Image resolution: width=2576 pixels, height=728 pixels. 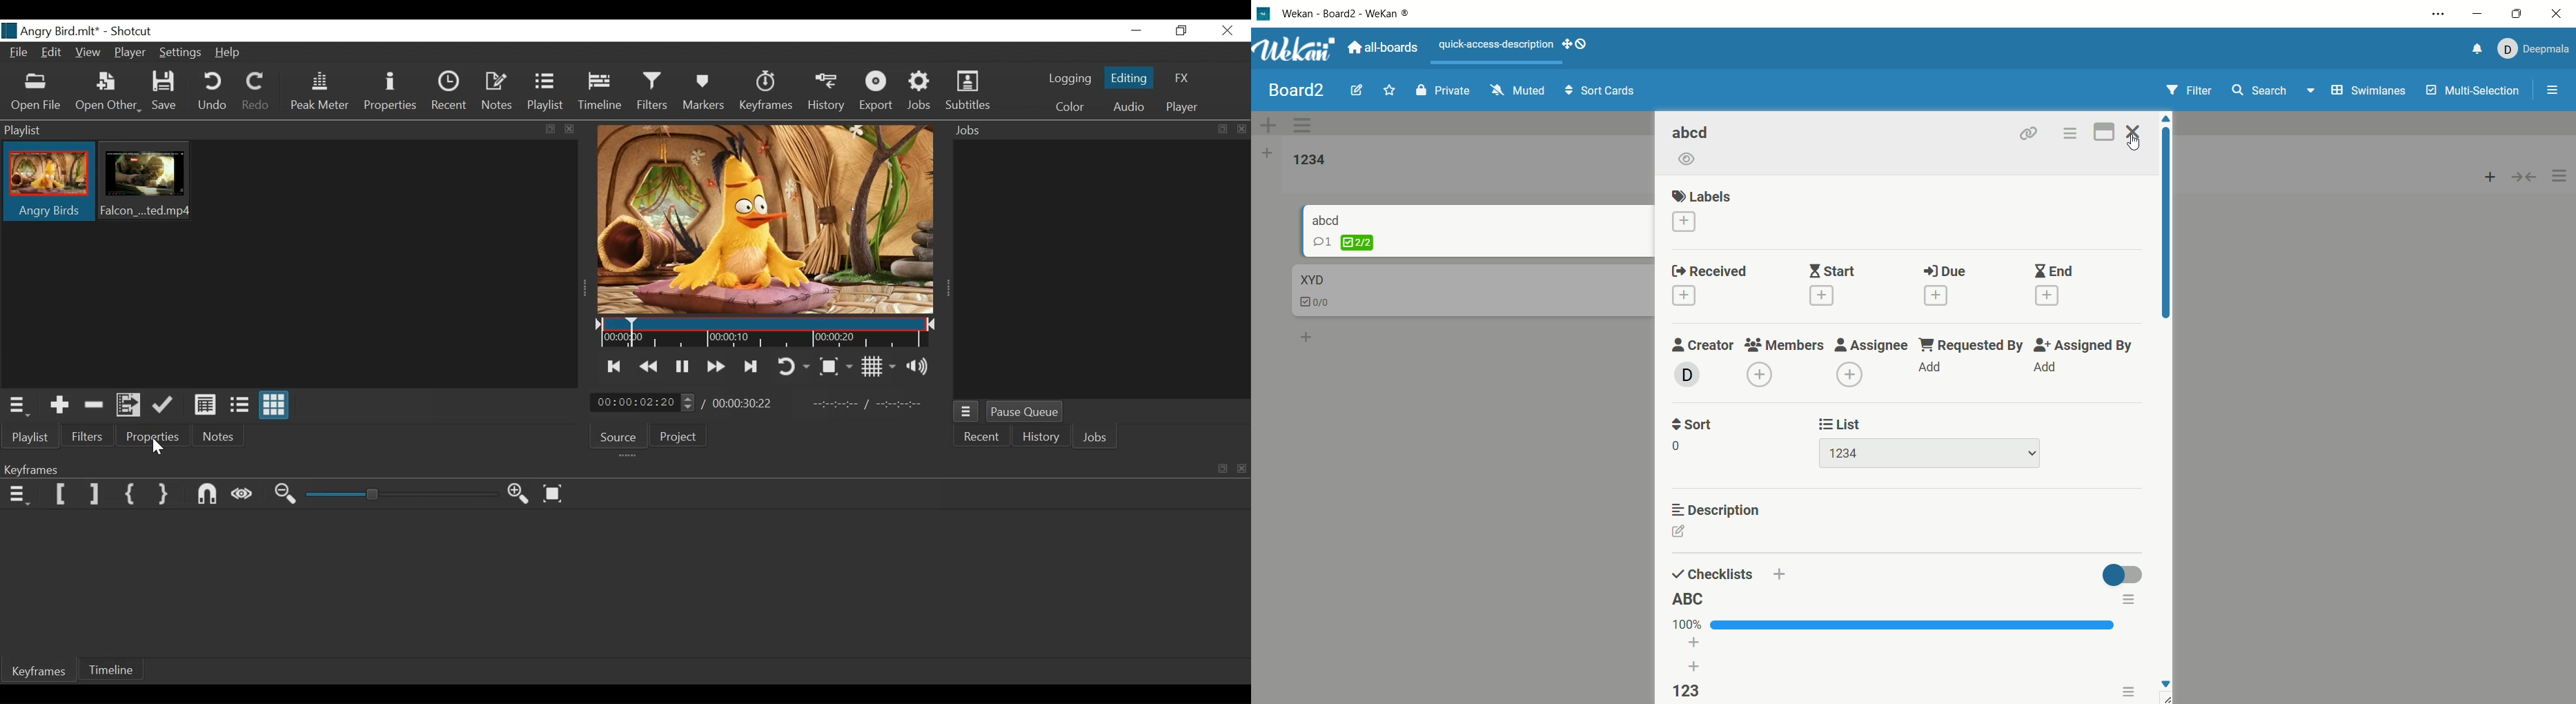 I want to click on add list, so click(x=1265, y=156).